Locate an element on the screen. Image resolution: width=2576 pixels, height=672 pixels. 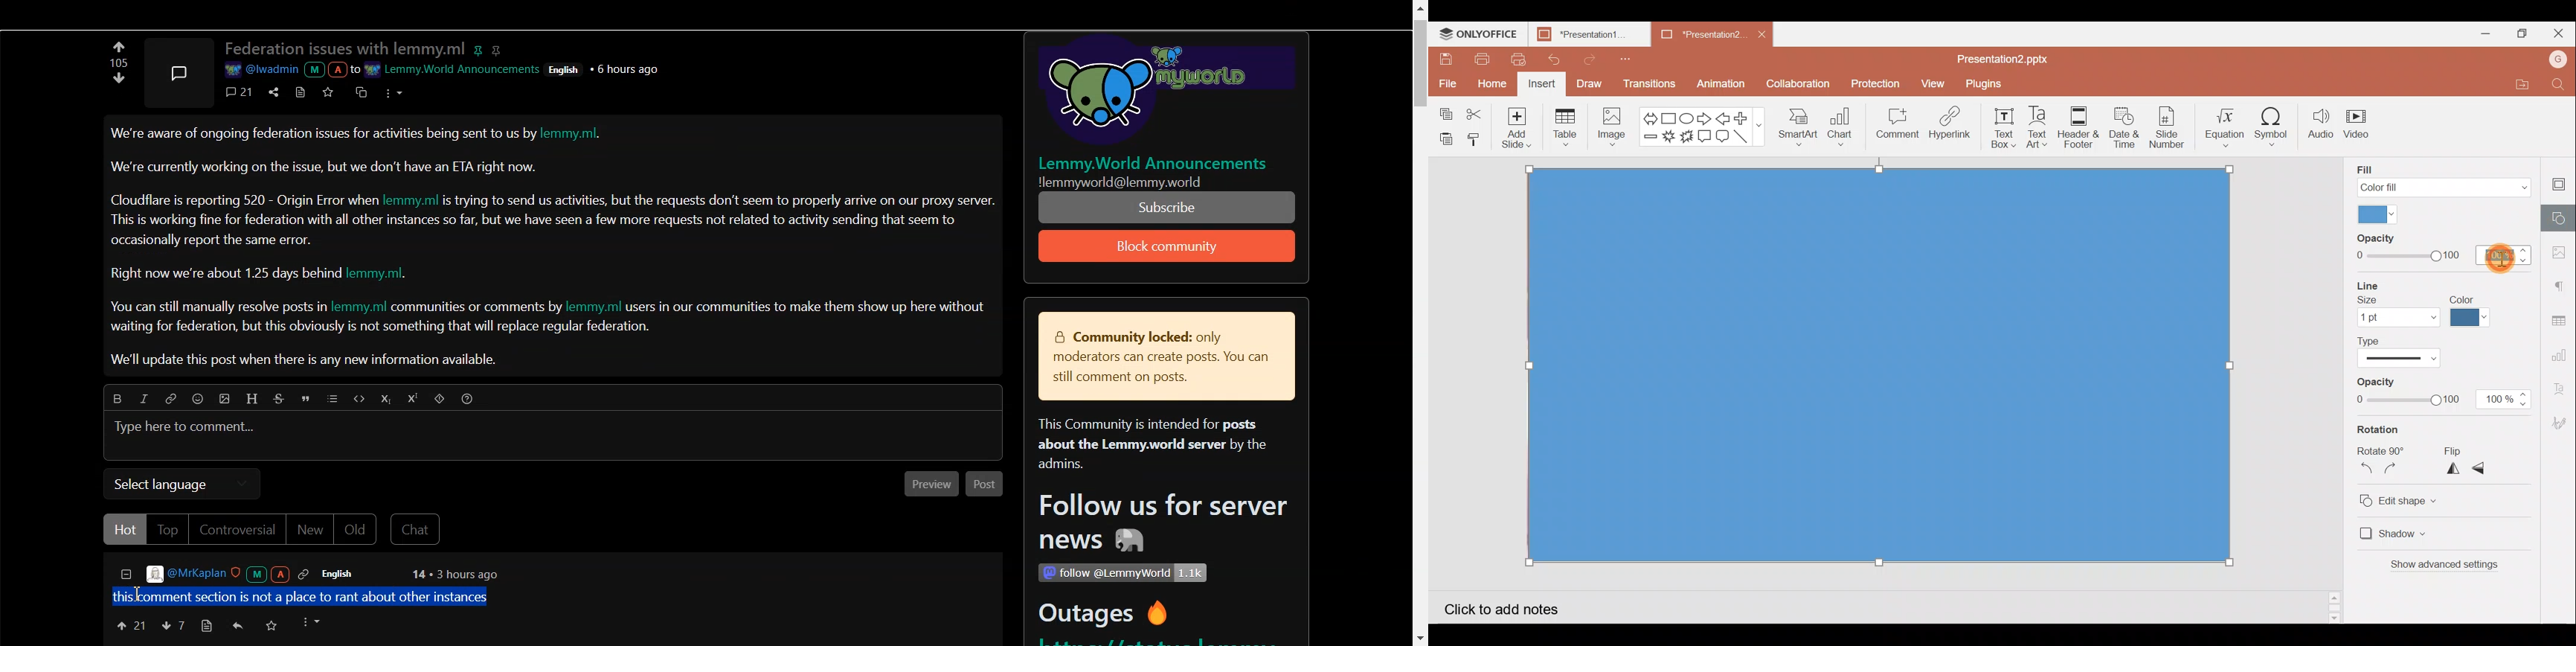
Protection is located at coordinates (1872, 83).